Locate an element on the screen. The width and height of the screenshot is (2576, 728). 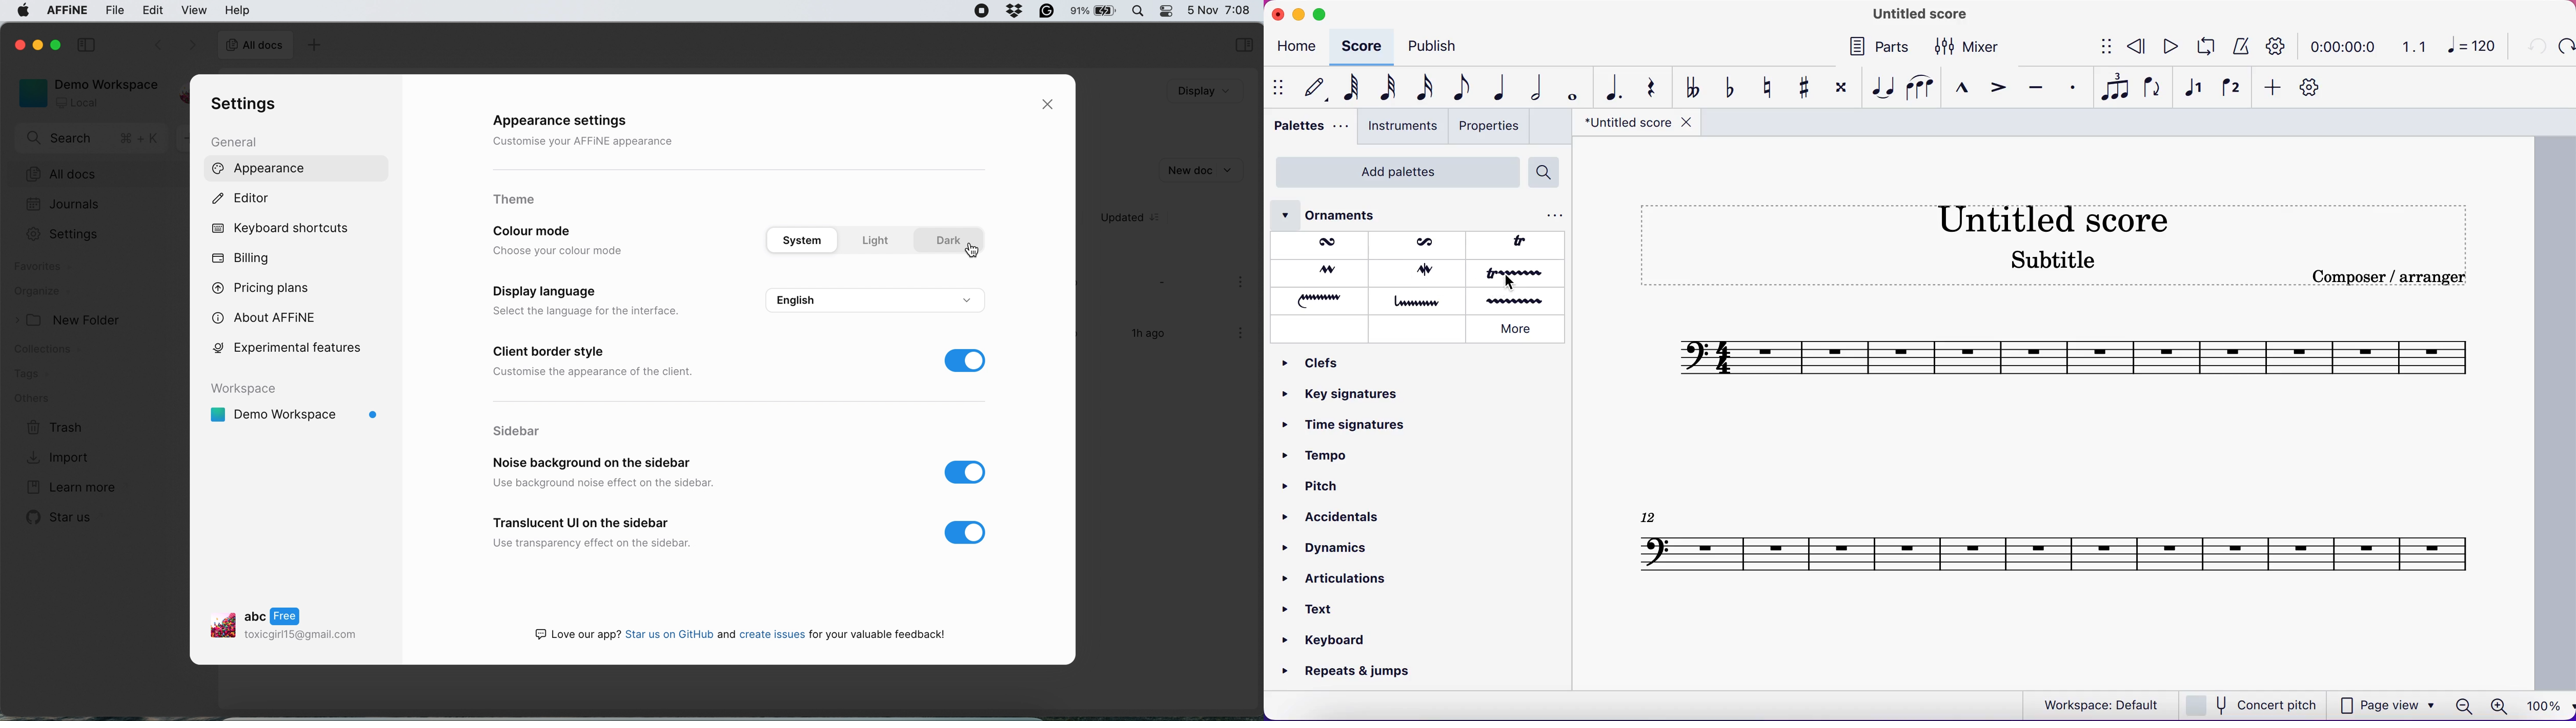
Workspace is located at coordinates (251, 388).